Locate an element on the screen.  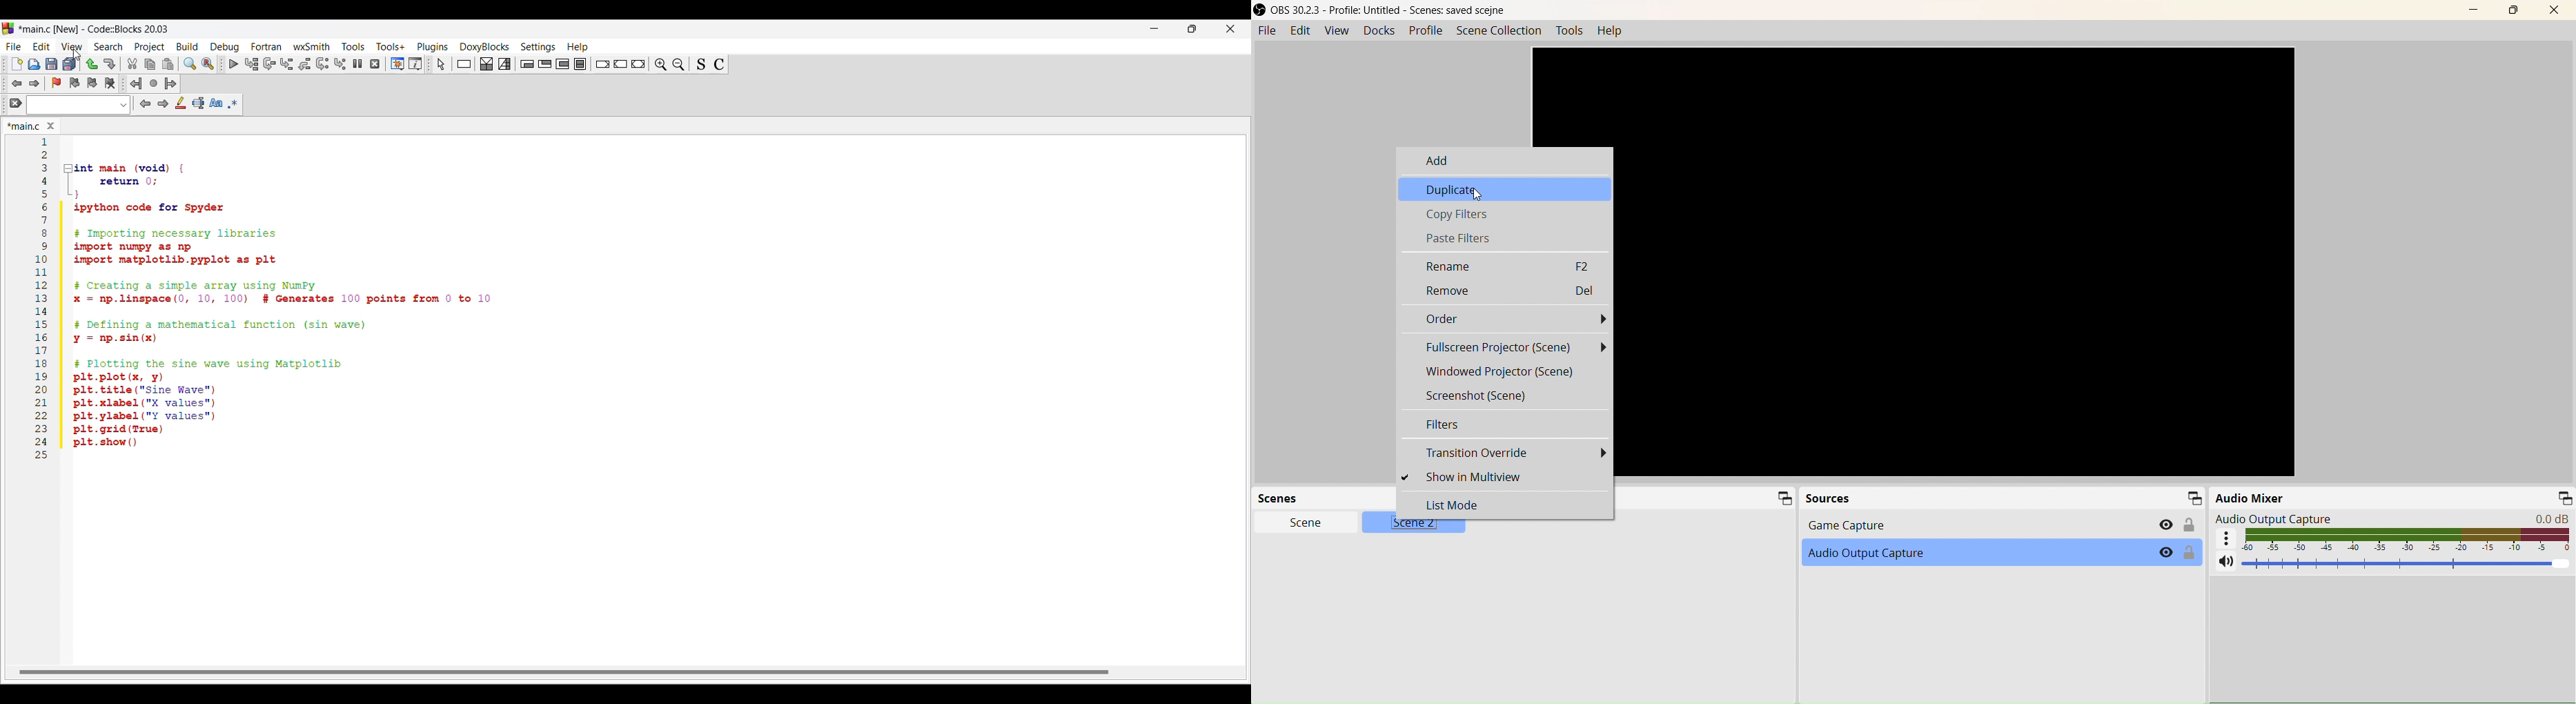
Eye is located at coordinates (2165, 552).